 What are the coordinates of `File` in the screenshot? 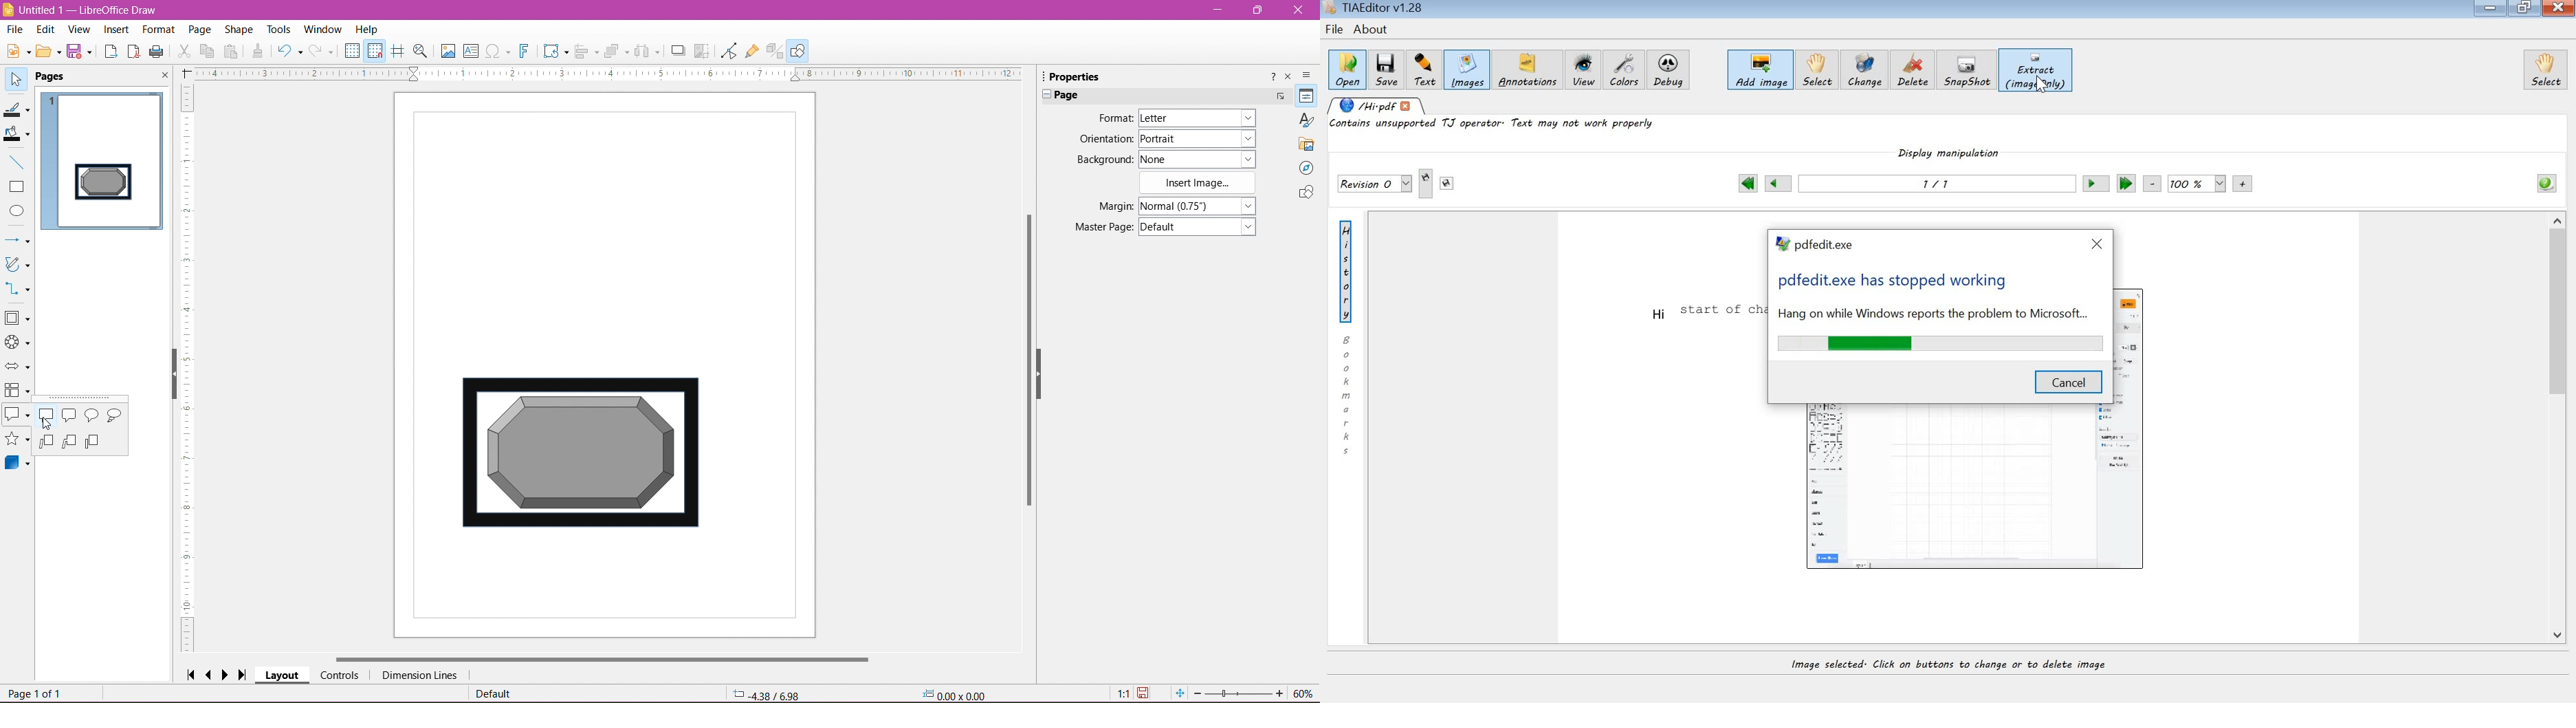 It's located at (14, 29).